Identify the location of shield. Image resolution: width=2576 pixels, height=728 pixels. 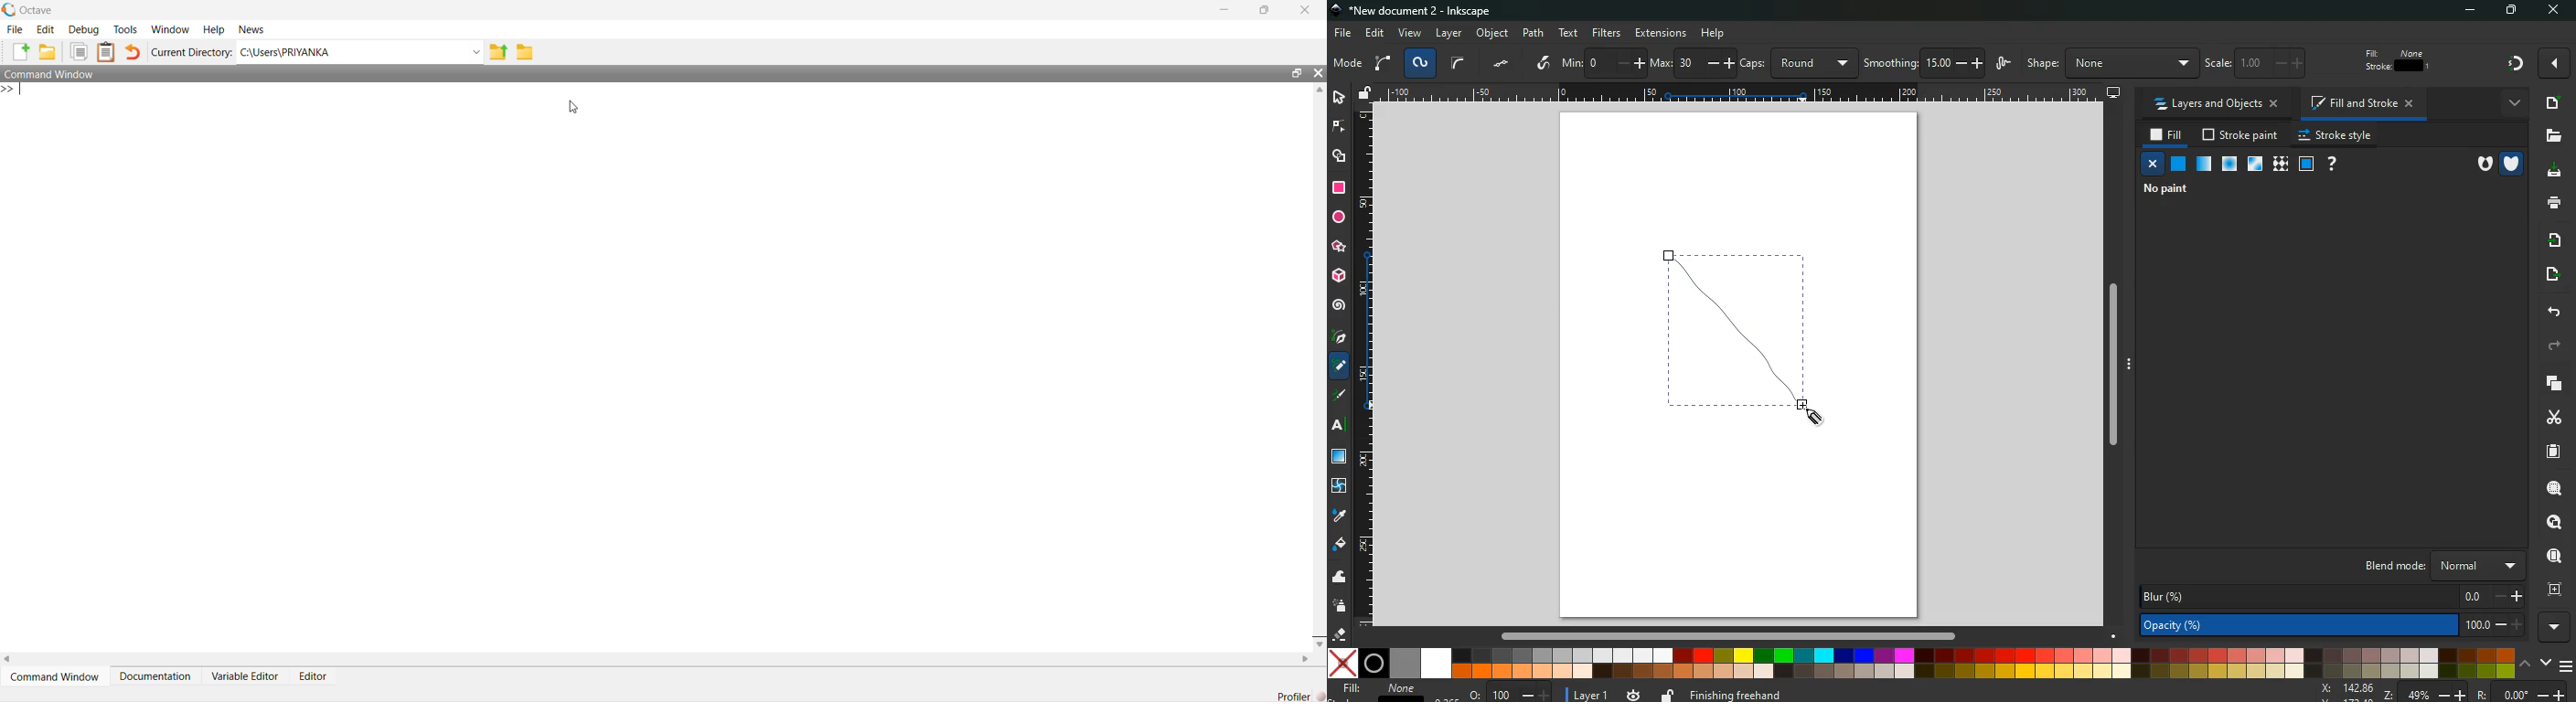
(2511, 162).